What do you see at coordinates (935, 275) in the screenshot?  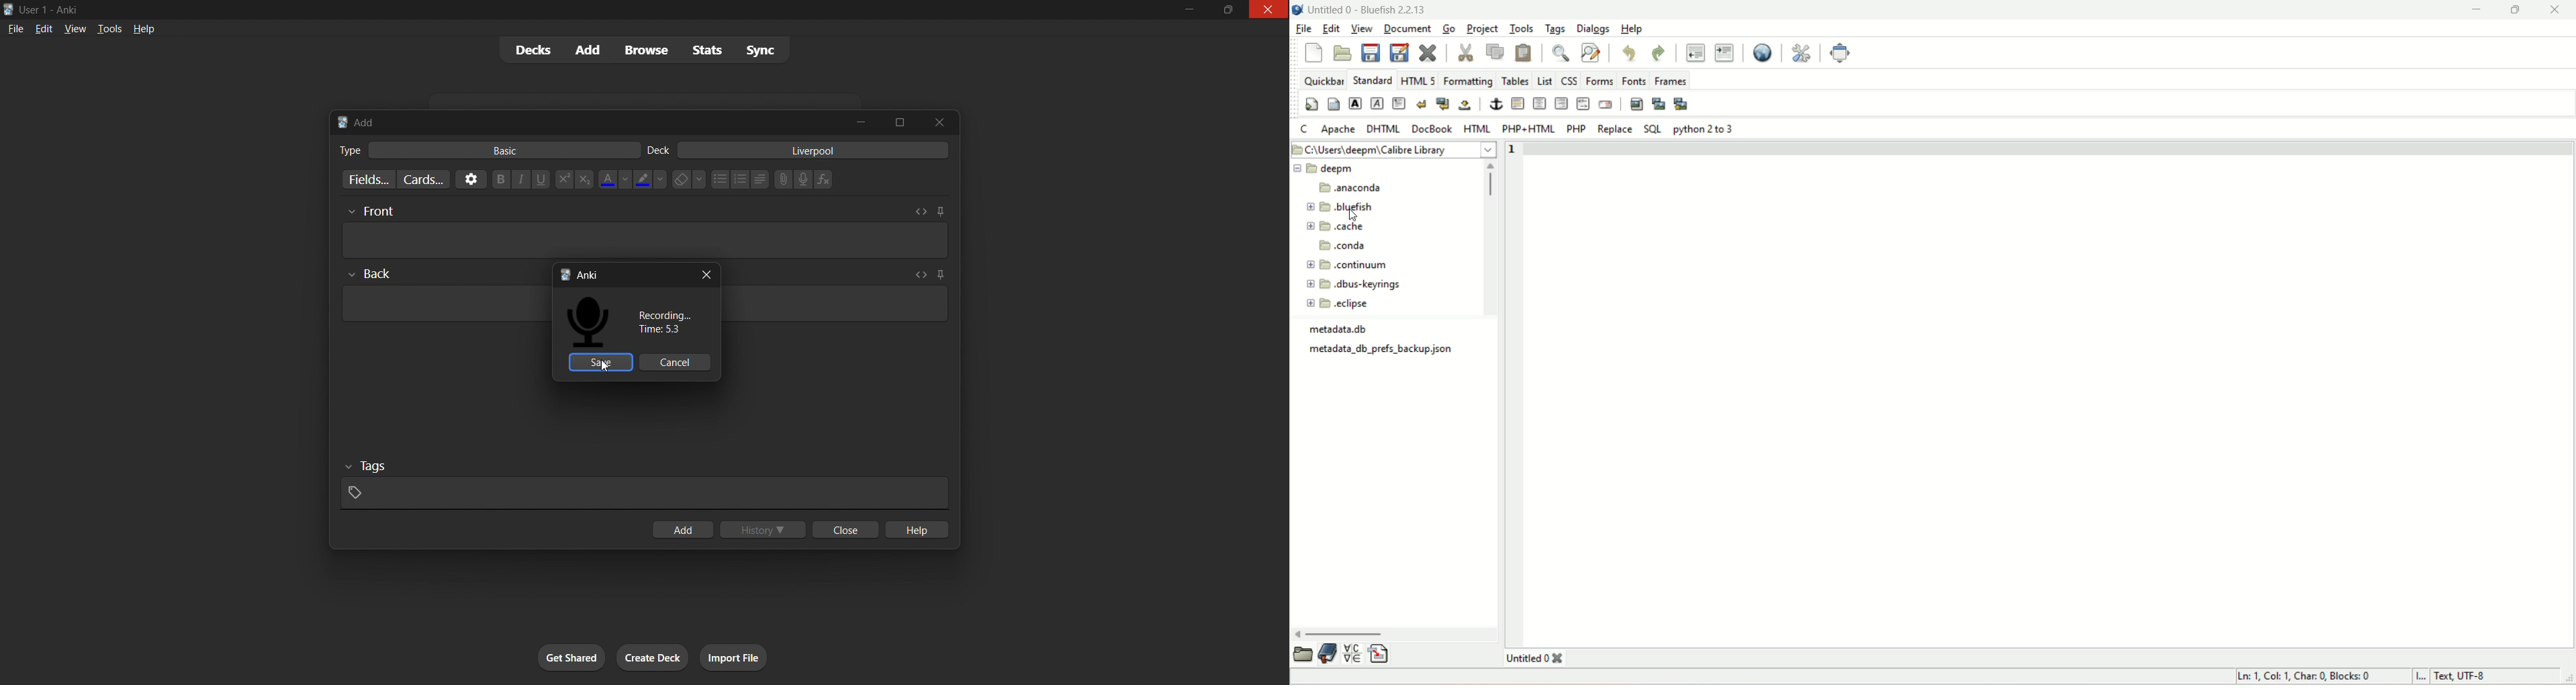 I see `pin` at bounding box center [935, 275].